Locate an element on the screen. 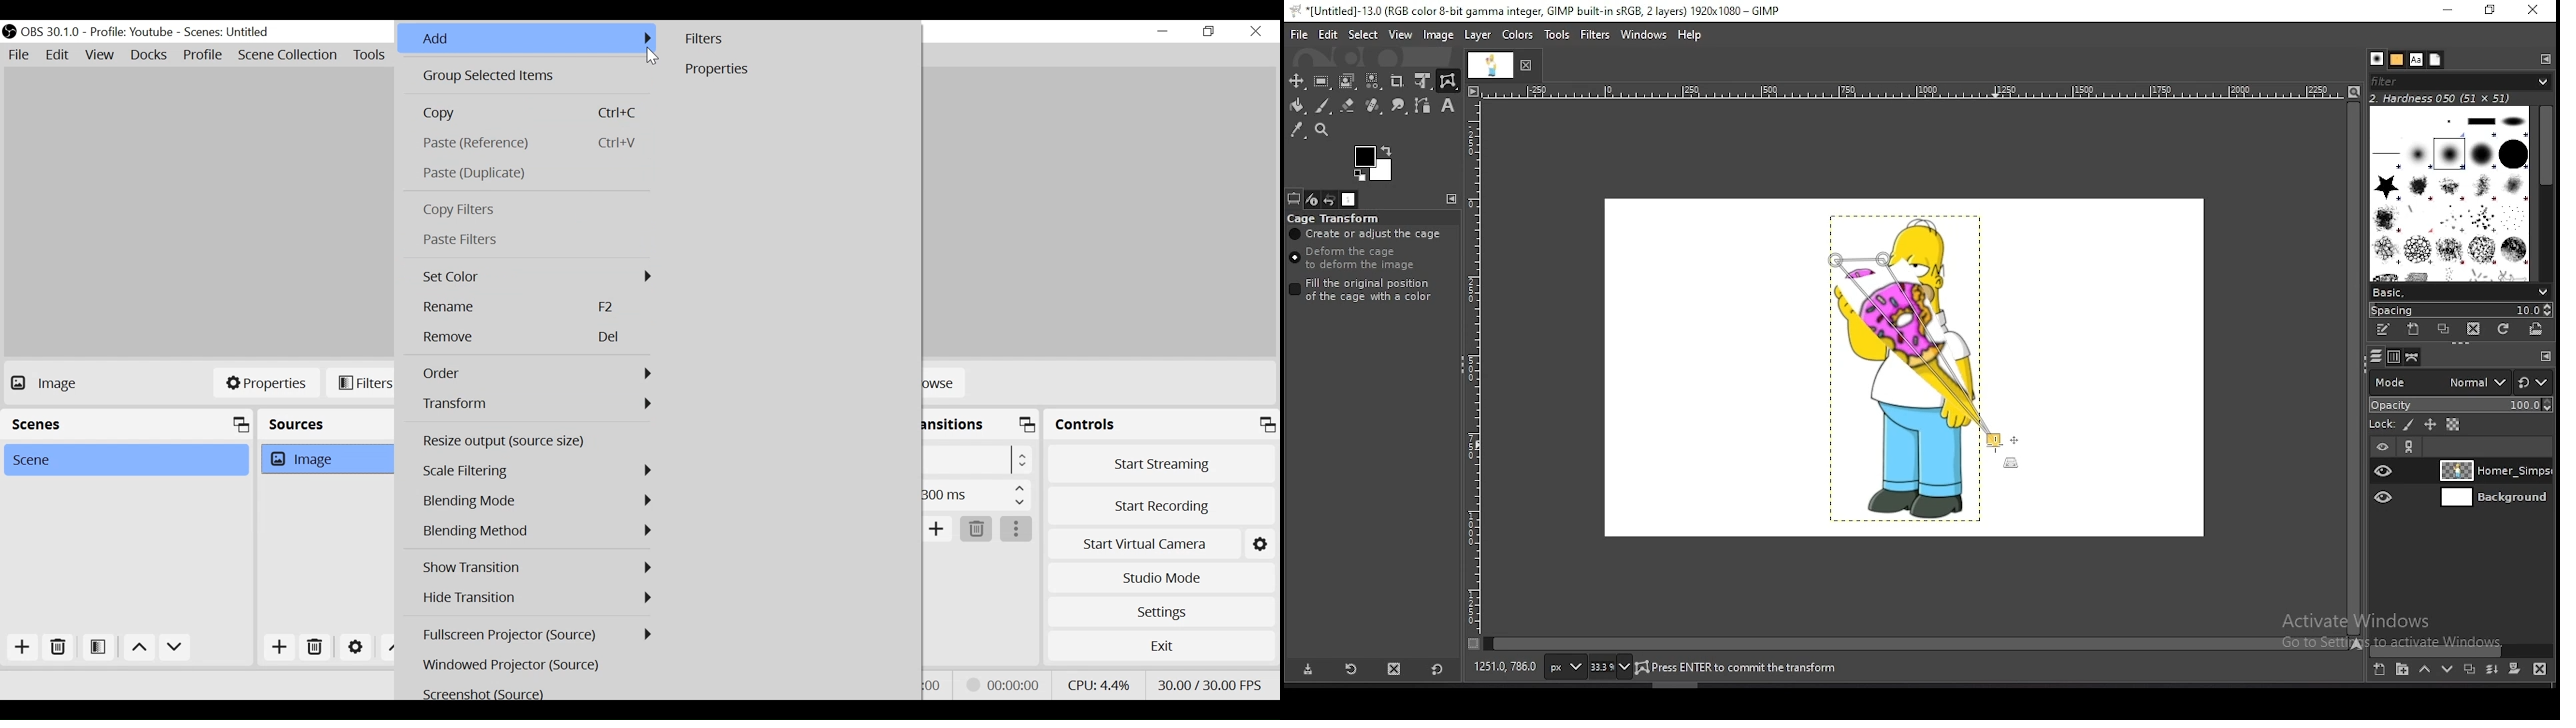 The width and height of the screenshot is (2576, 728). Controls is located at coordinates (1163, 423).